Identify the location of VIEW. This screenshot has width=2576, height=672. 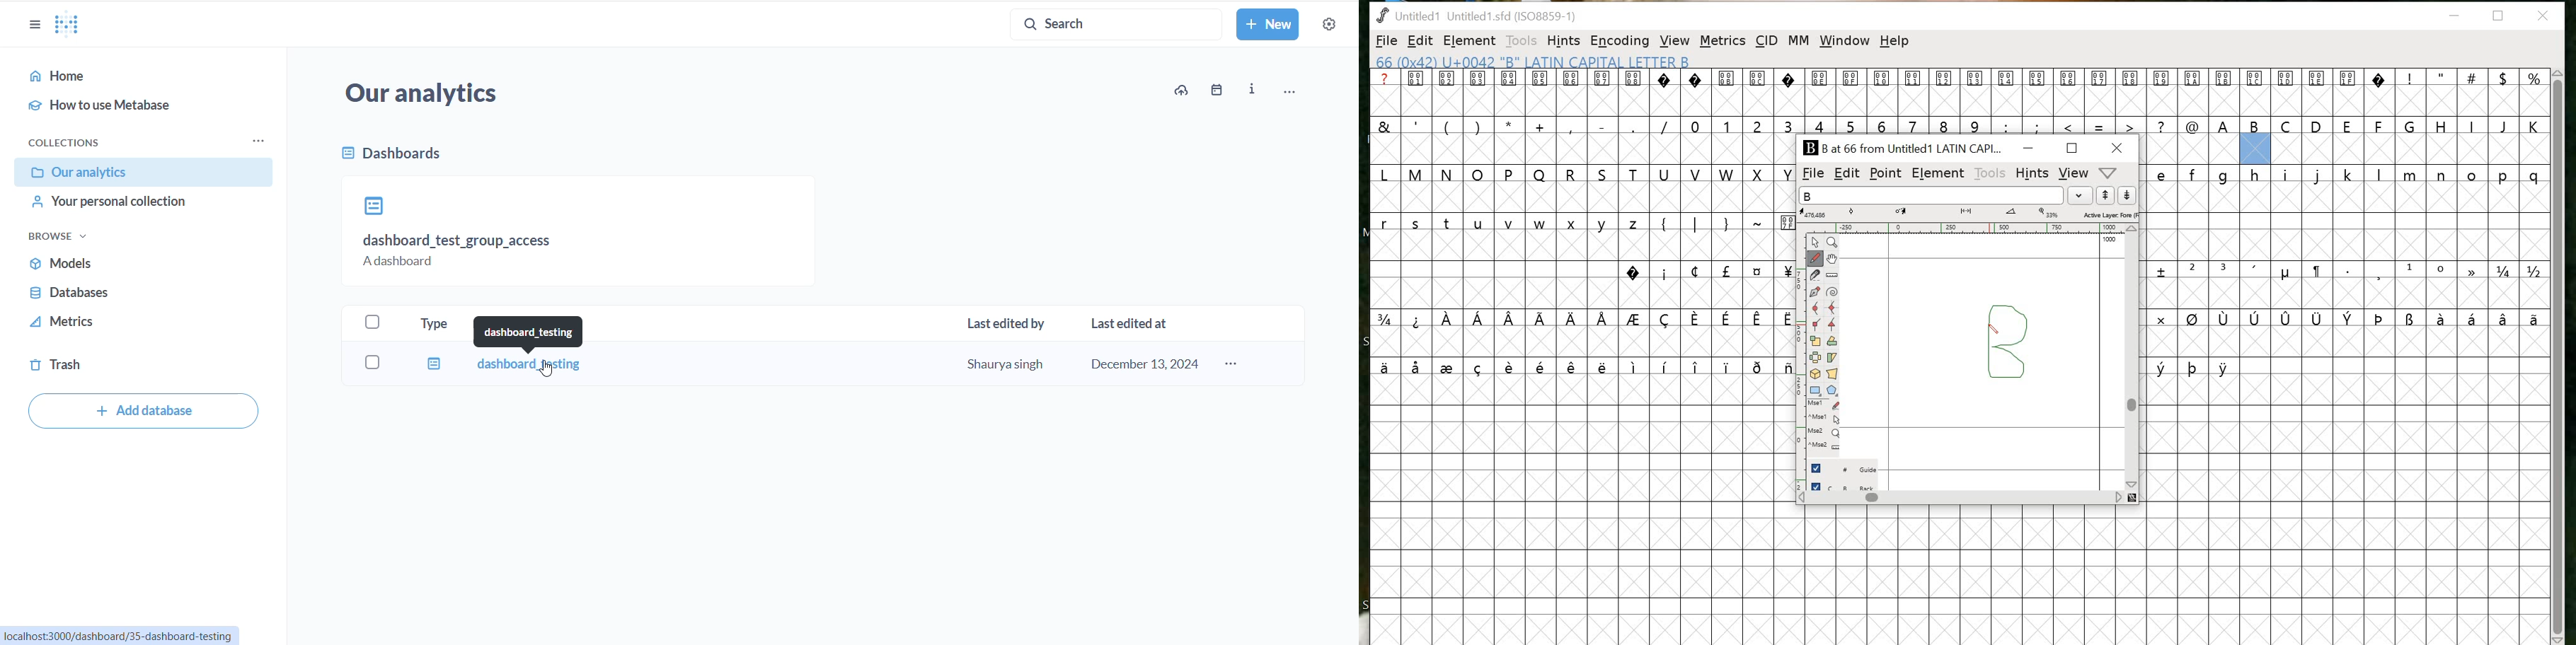
(2074, 173).